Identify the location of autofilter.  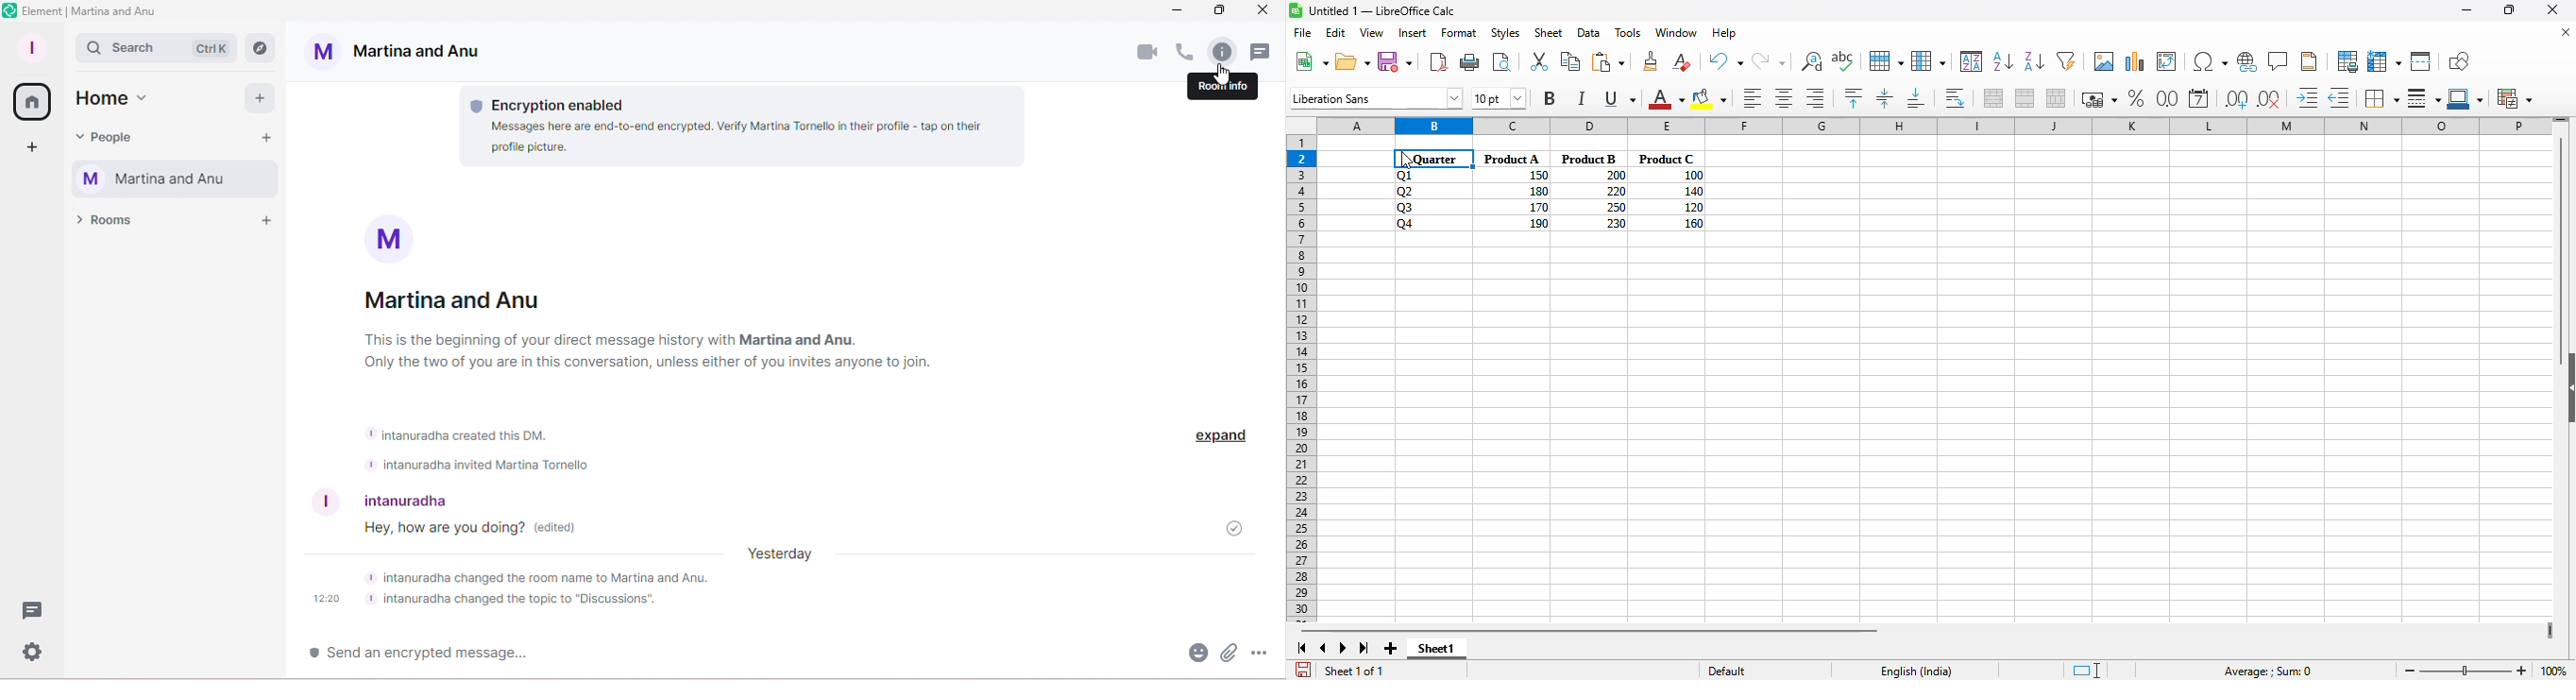
(2066, 60).